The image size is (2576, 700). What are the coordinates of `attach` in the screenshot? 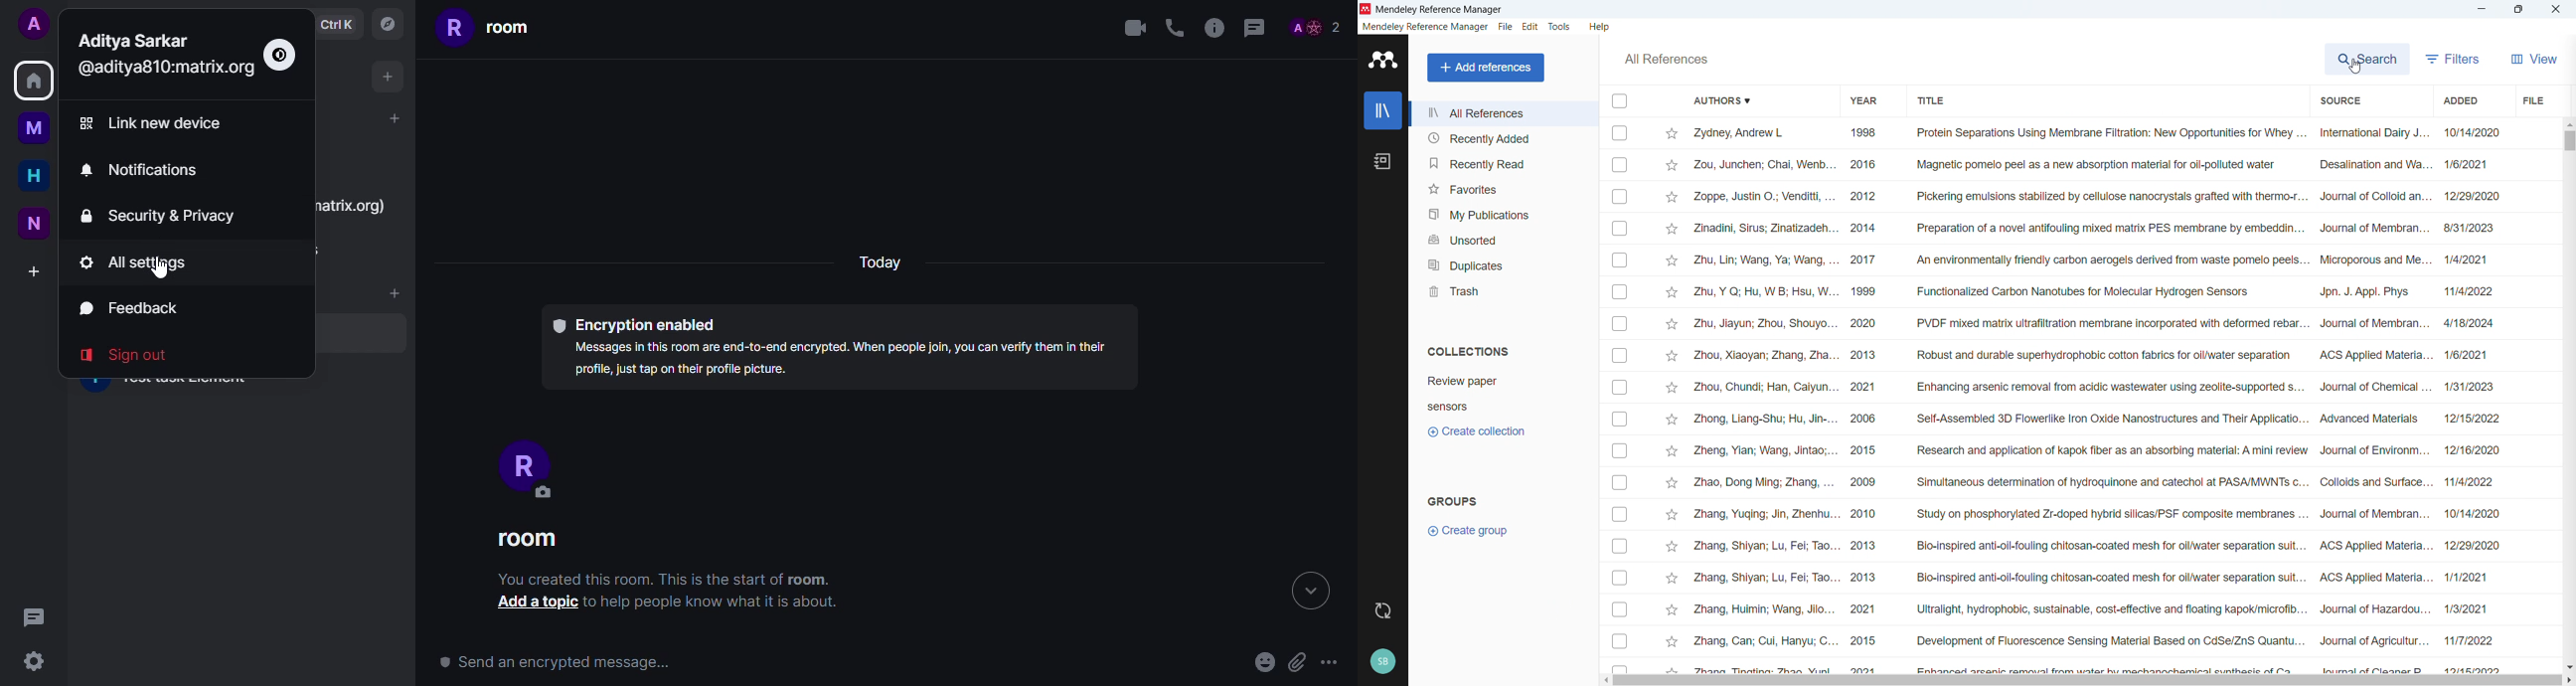 It's located at (1296, 662).